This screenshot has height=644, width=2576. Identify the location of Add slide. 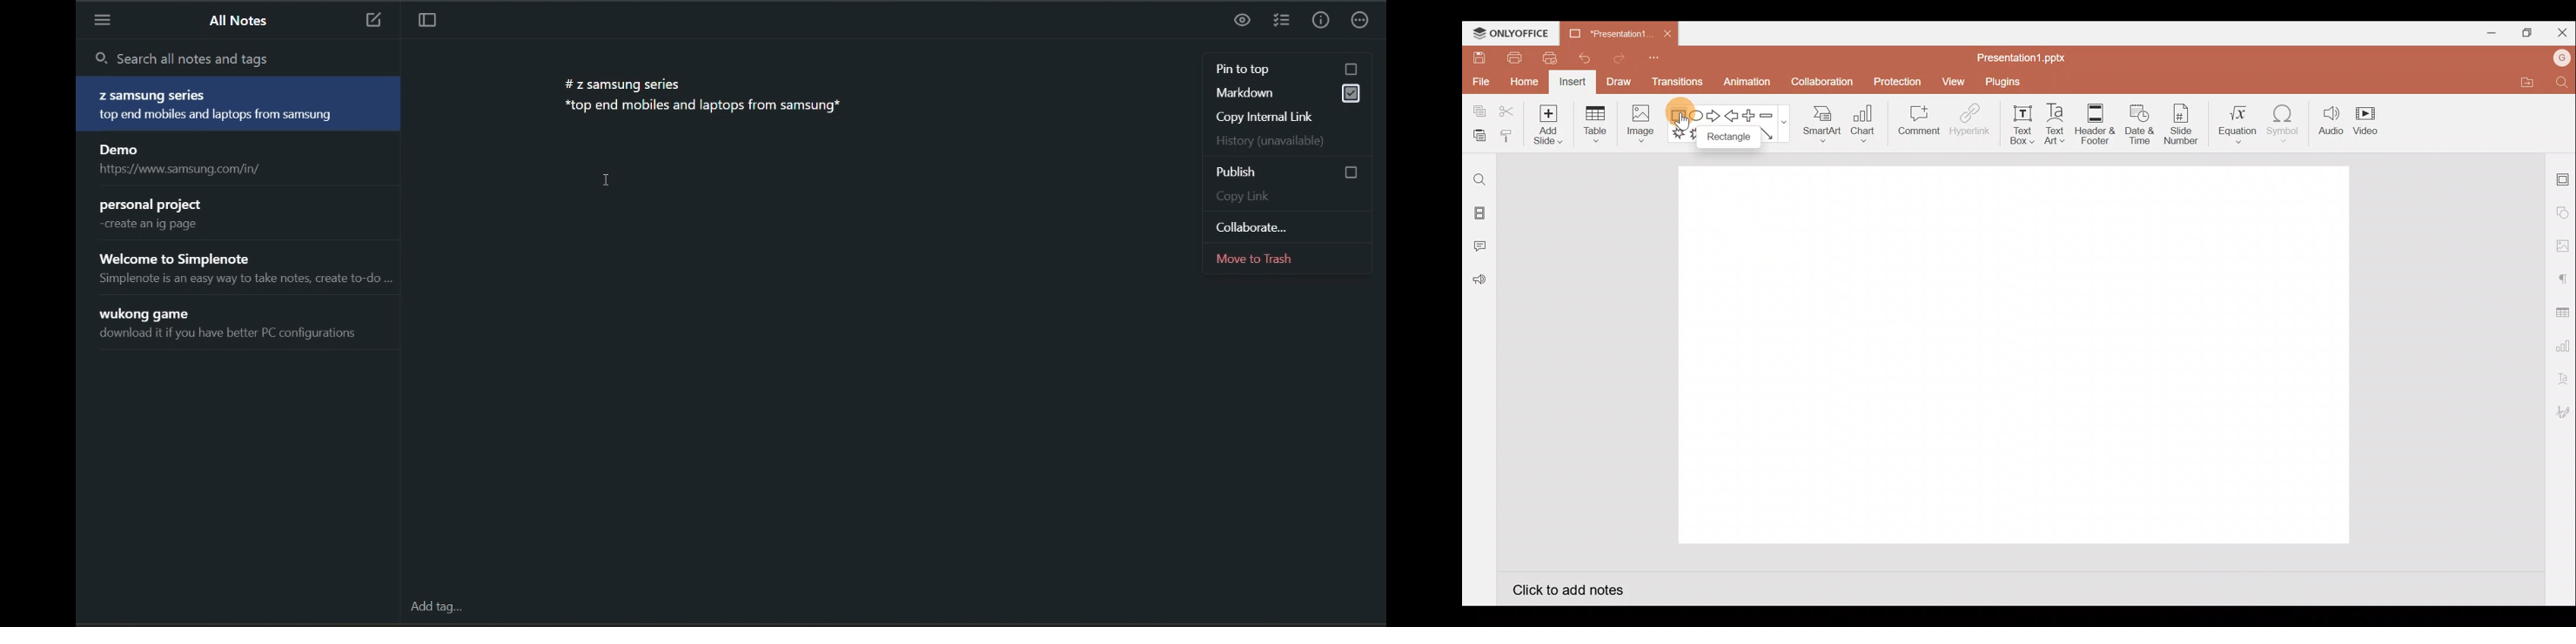
(1546, 122).